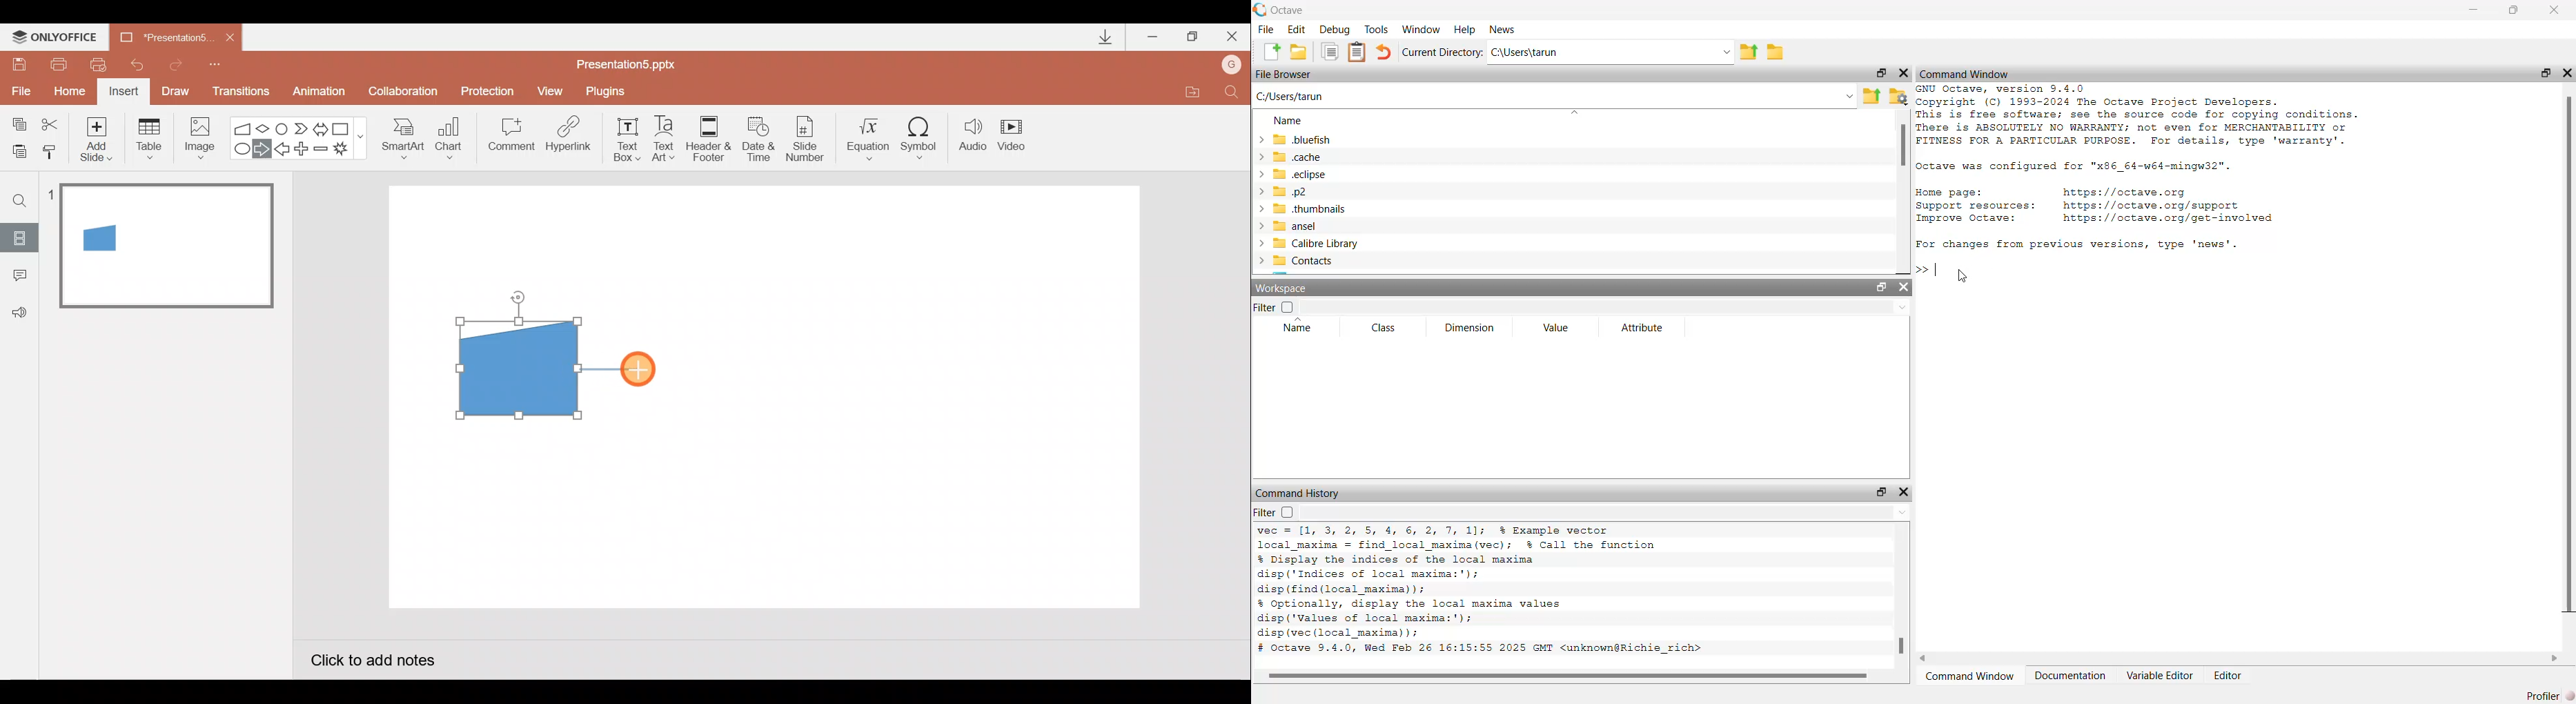  Describe the element at coordinates (196, 138) in the screenshot. I see `Image` at that location.